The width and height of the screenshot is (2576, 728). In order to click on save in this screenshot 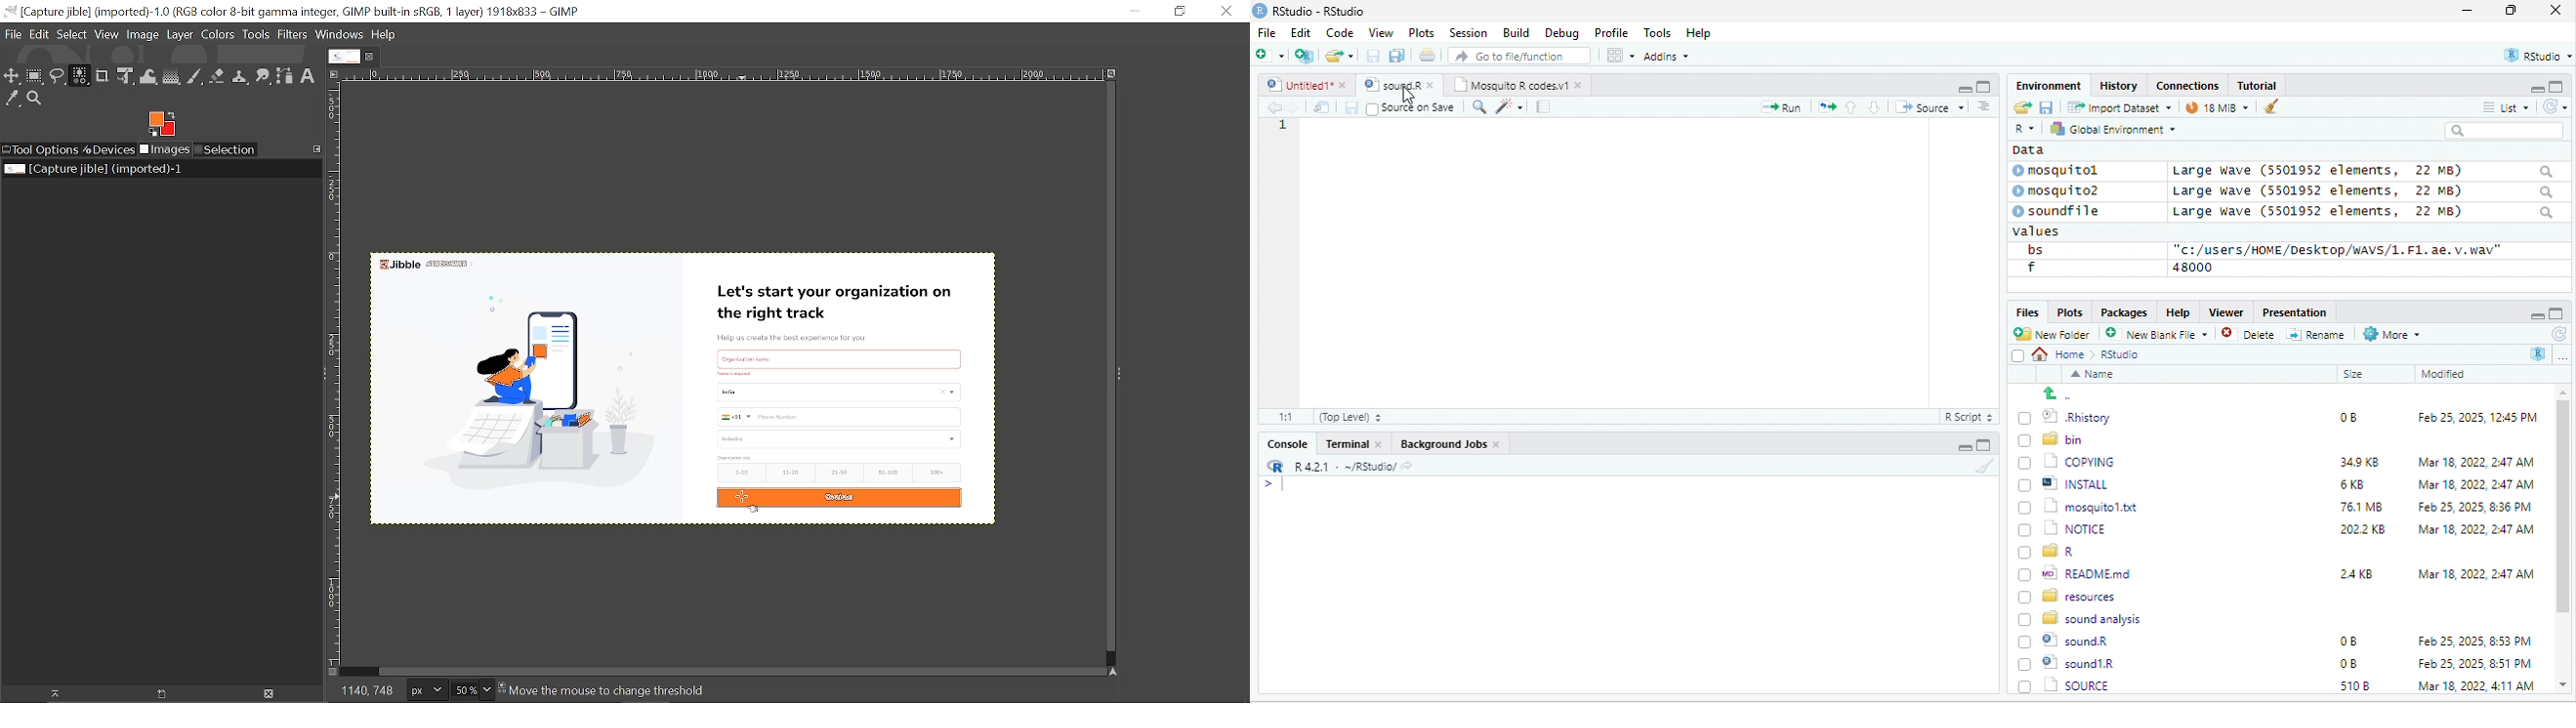, I will do `click(1375, 56)`.